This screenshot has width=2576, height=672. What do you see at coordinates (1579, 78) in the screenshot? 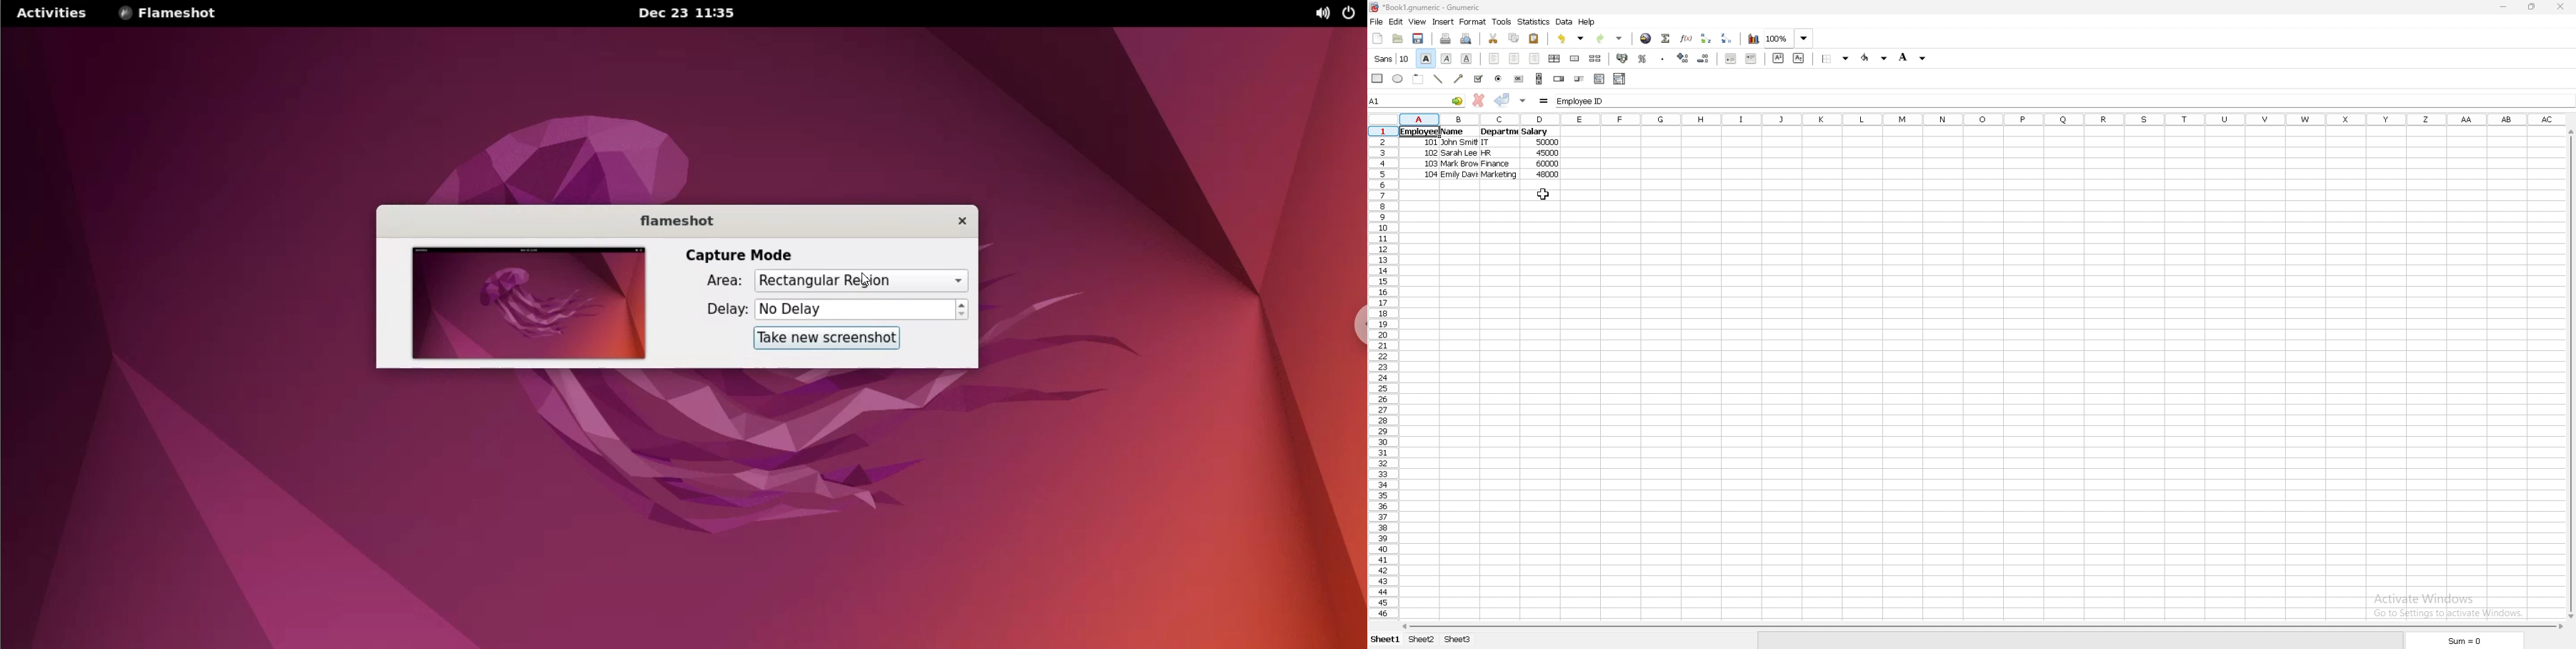
I see `slider` at bounding box center [1579, 78].